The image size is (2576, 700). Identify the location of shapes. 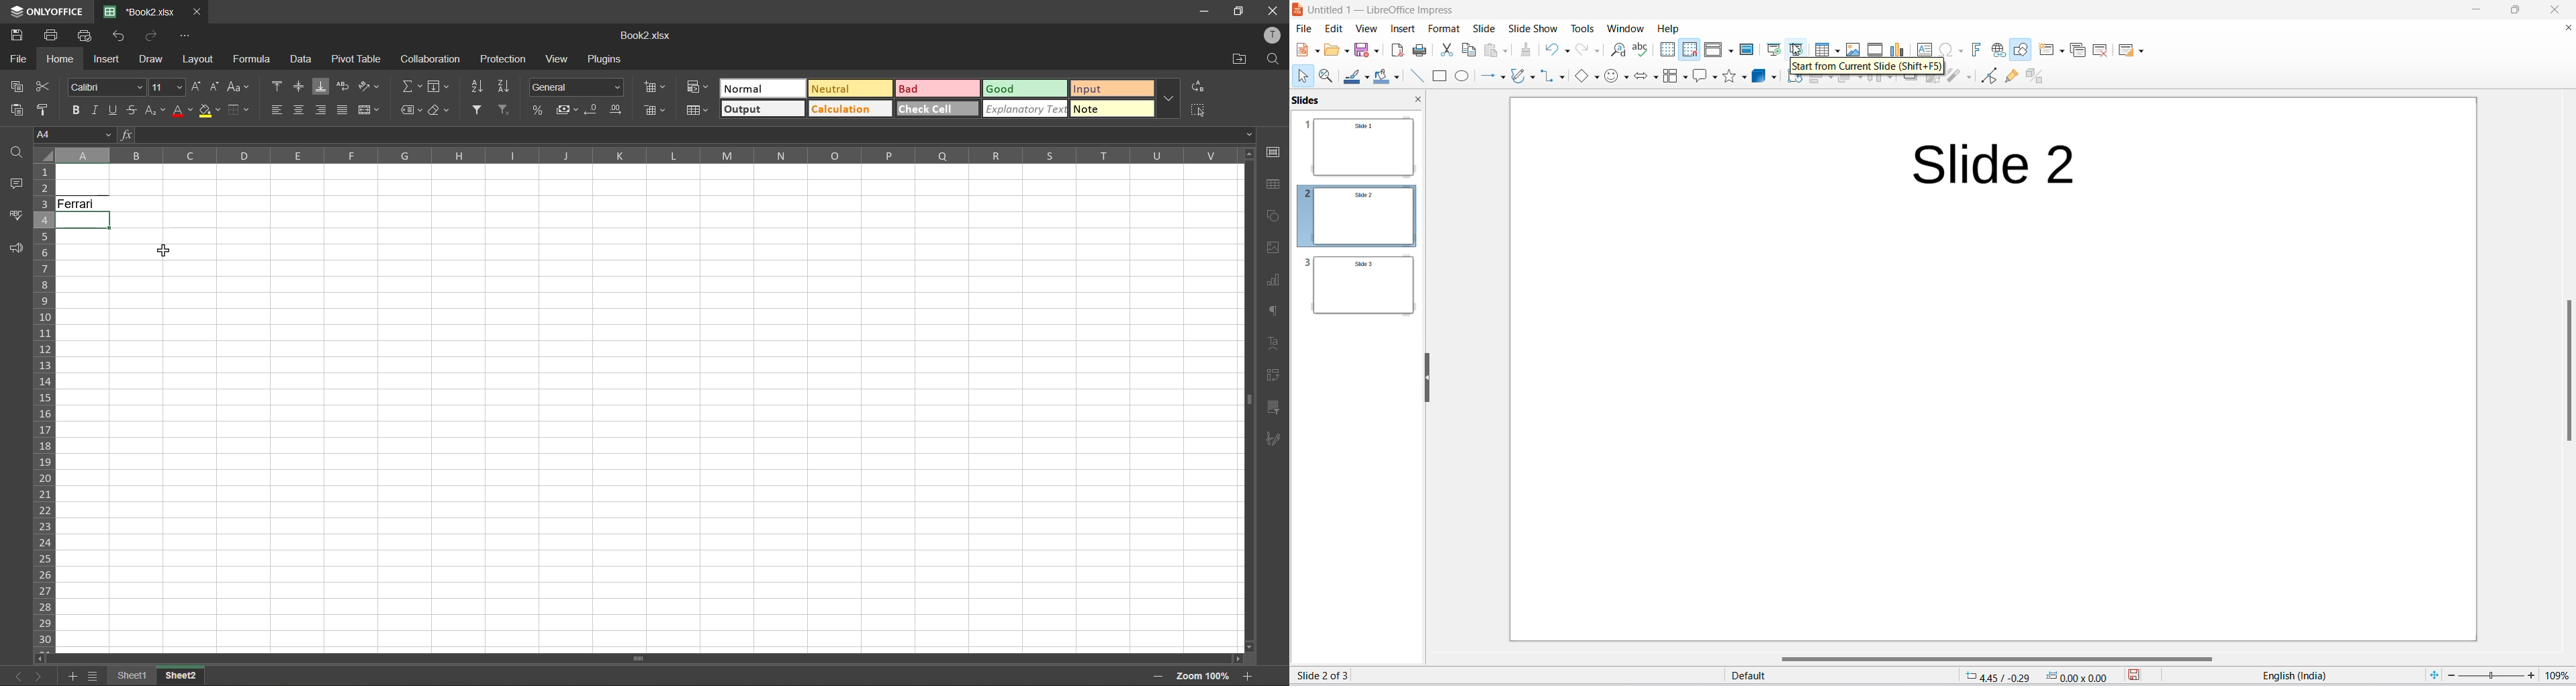
(1275, 215).